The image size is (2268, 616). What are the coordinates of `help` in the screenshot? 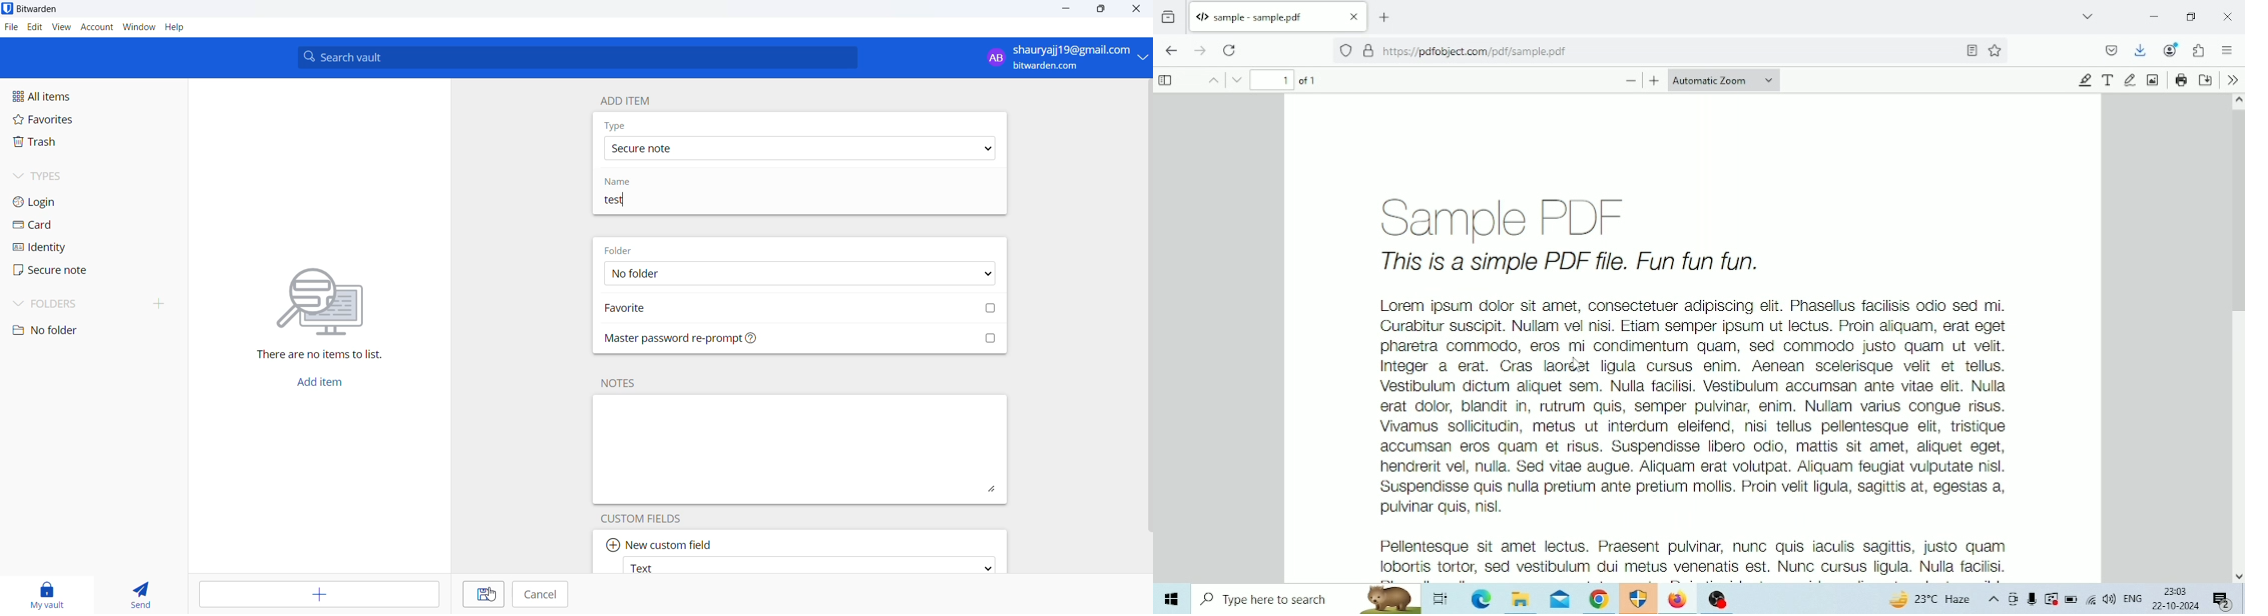 It's located at (176, 27).